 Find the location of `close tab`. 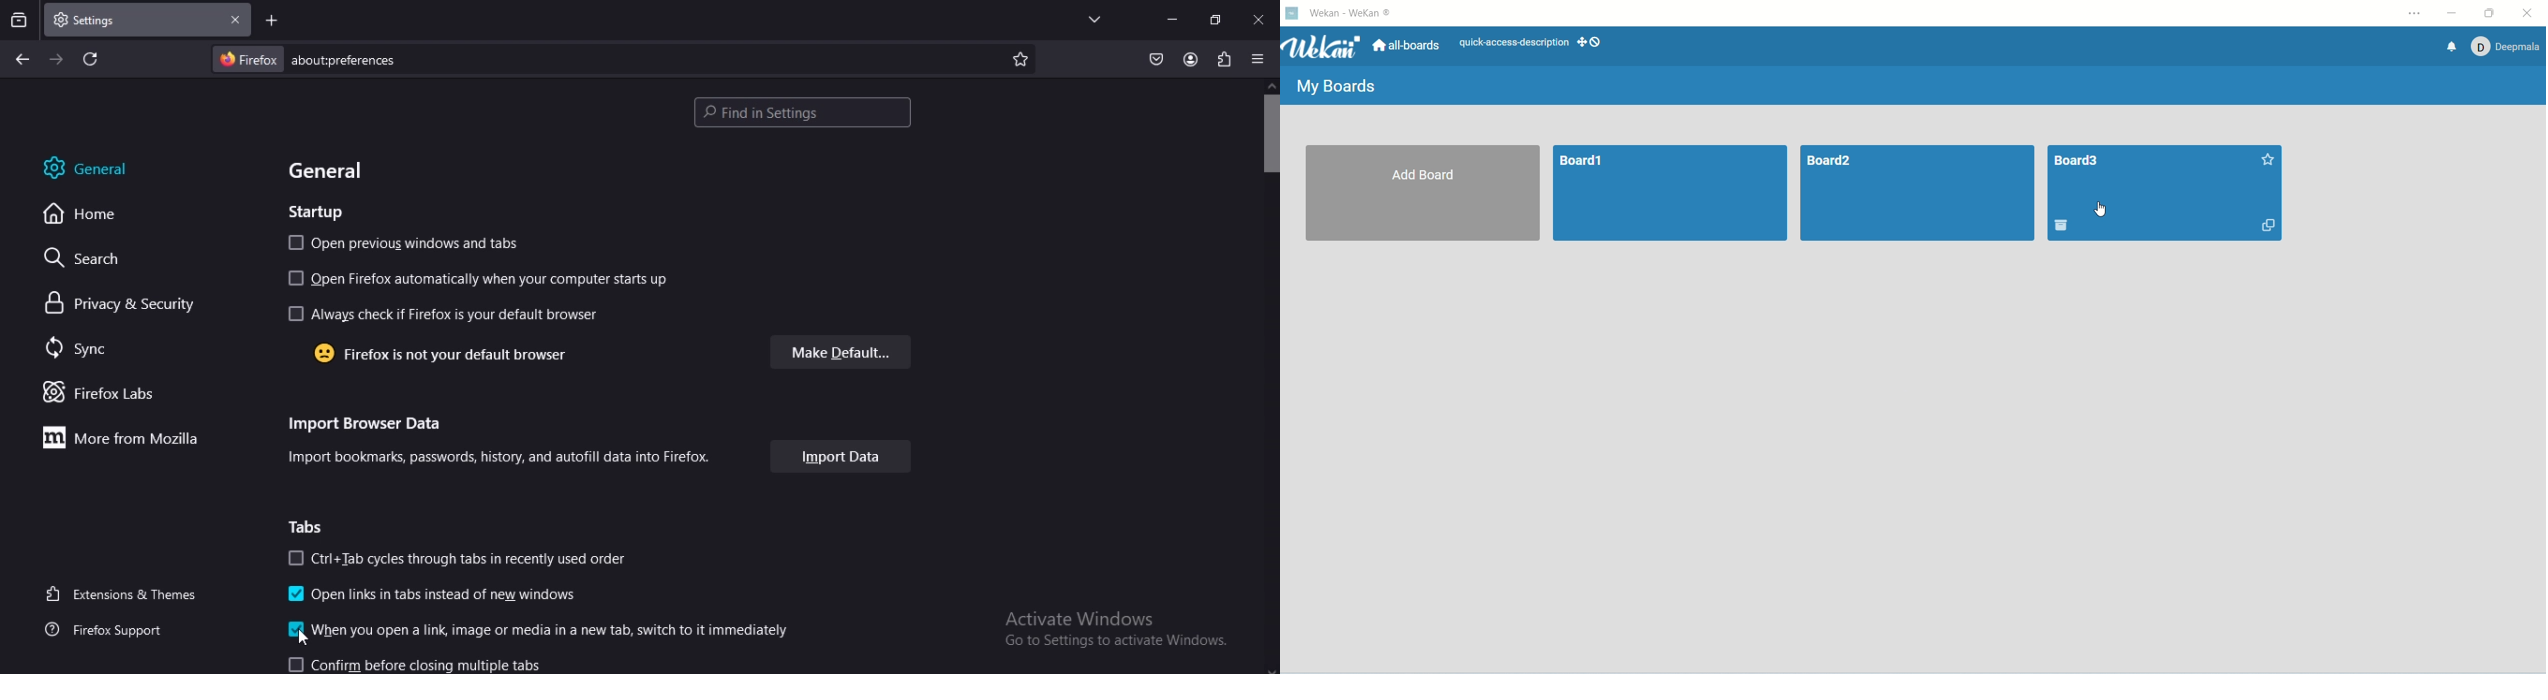

close tab is located at coordinates (235, 19).